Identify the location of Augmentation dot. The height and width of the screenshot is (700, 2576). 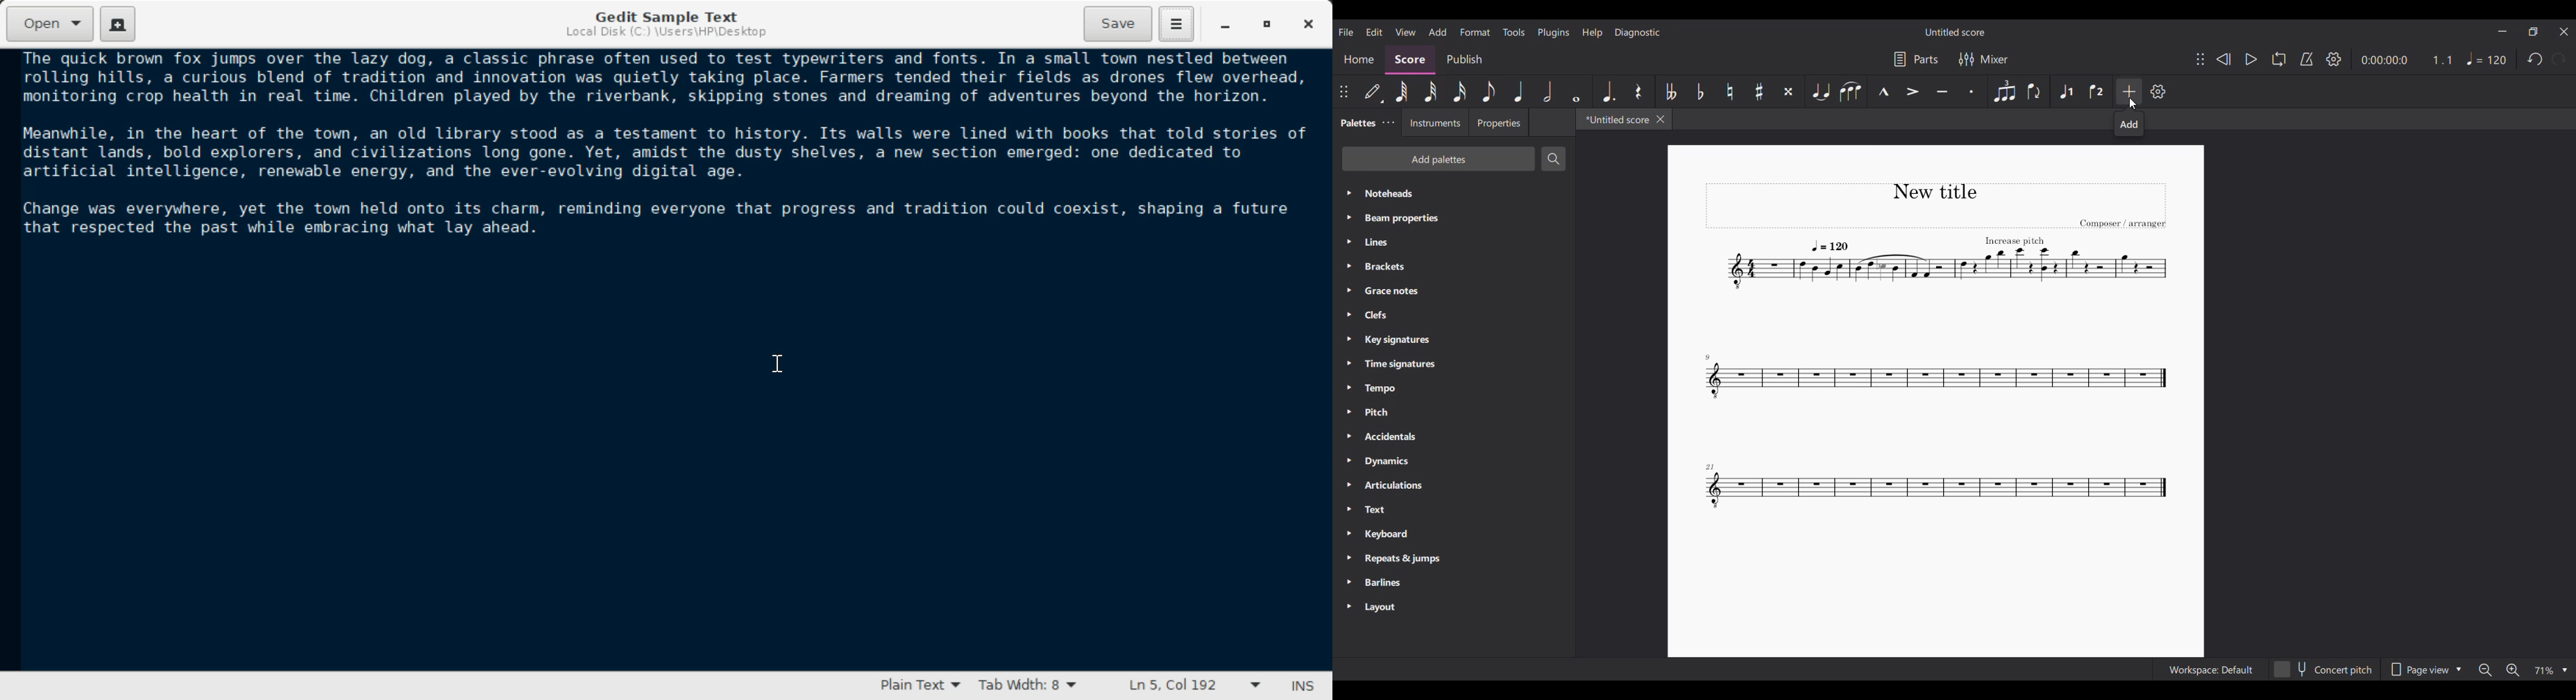
(1607, 91).